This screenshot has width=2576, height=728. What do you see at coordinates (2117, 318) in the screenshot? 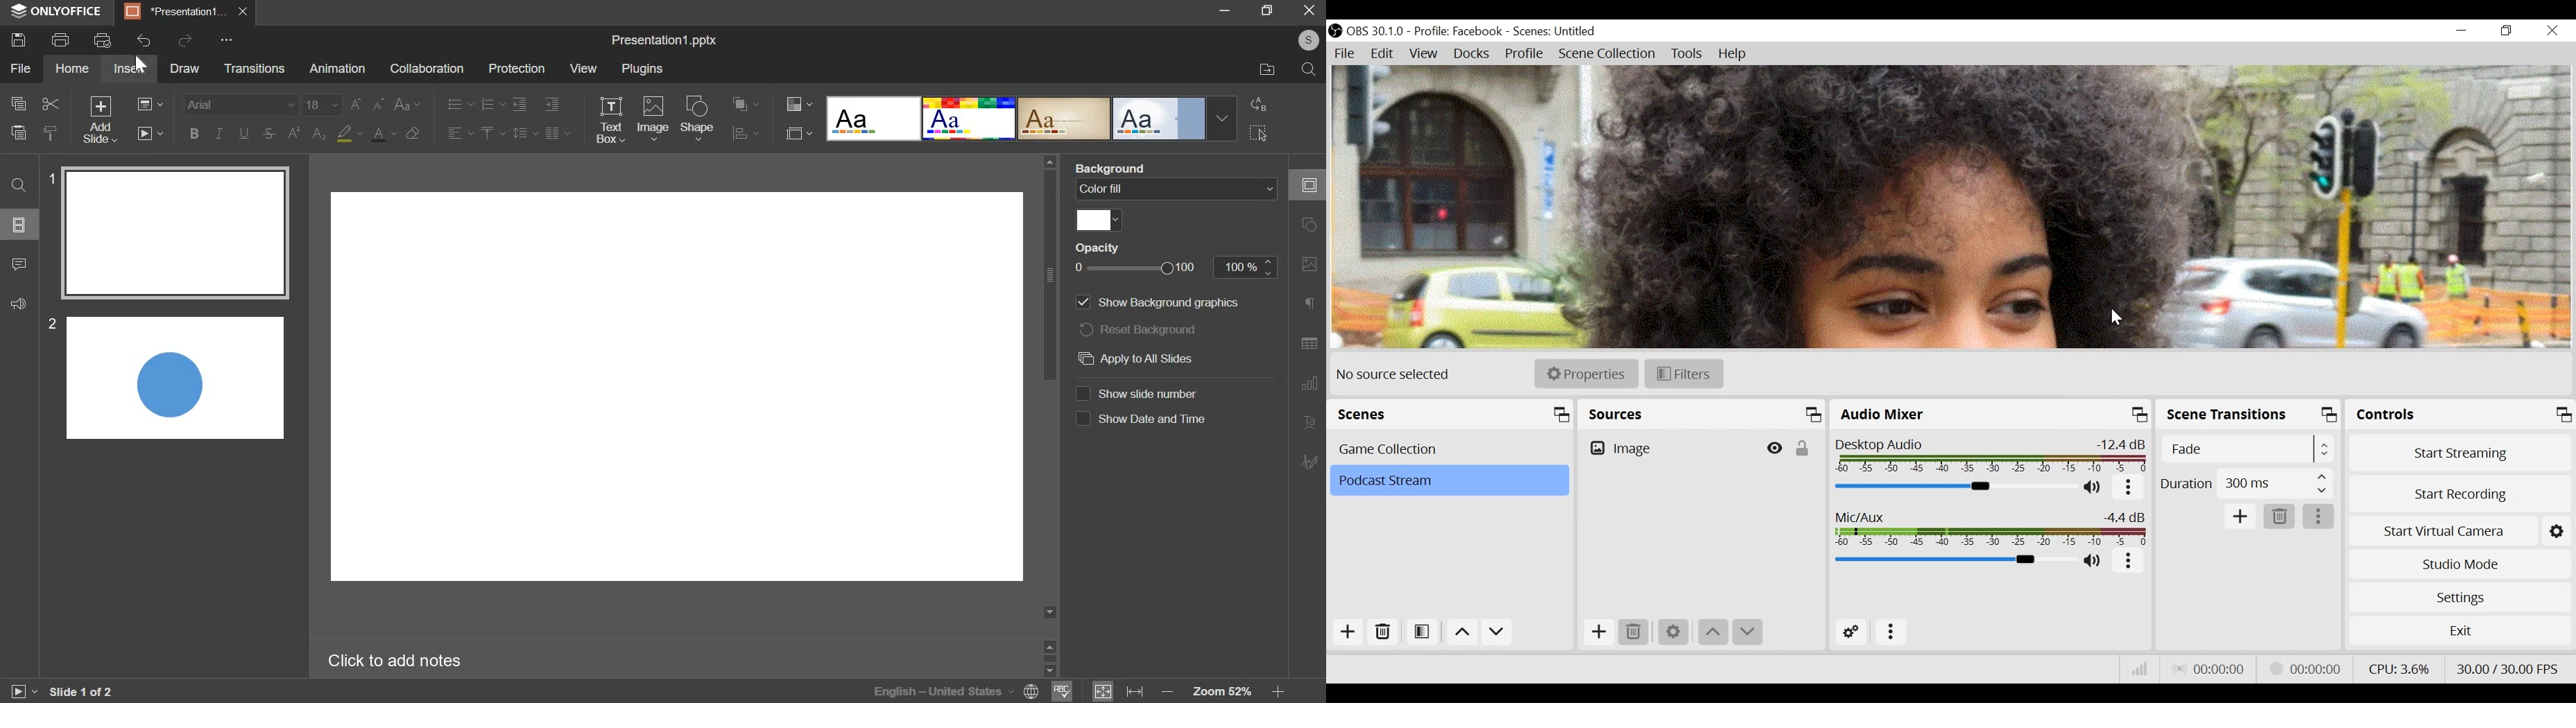
I see `cursor` at bounding box center [2117, 318].